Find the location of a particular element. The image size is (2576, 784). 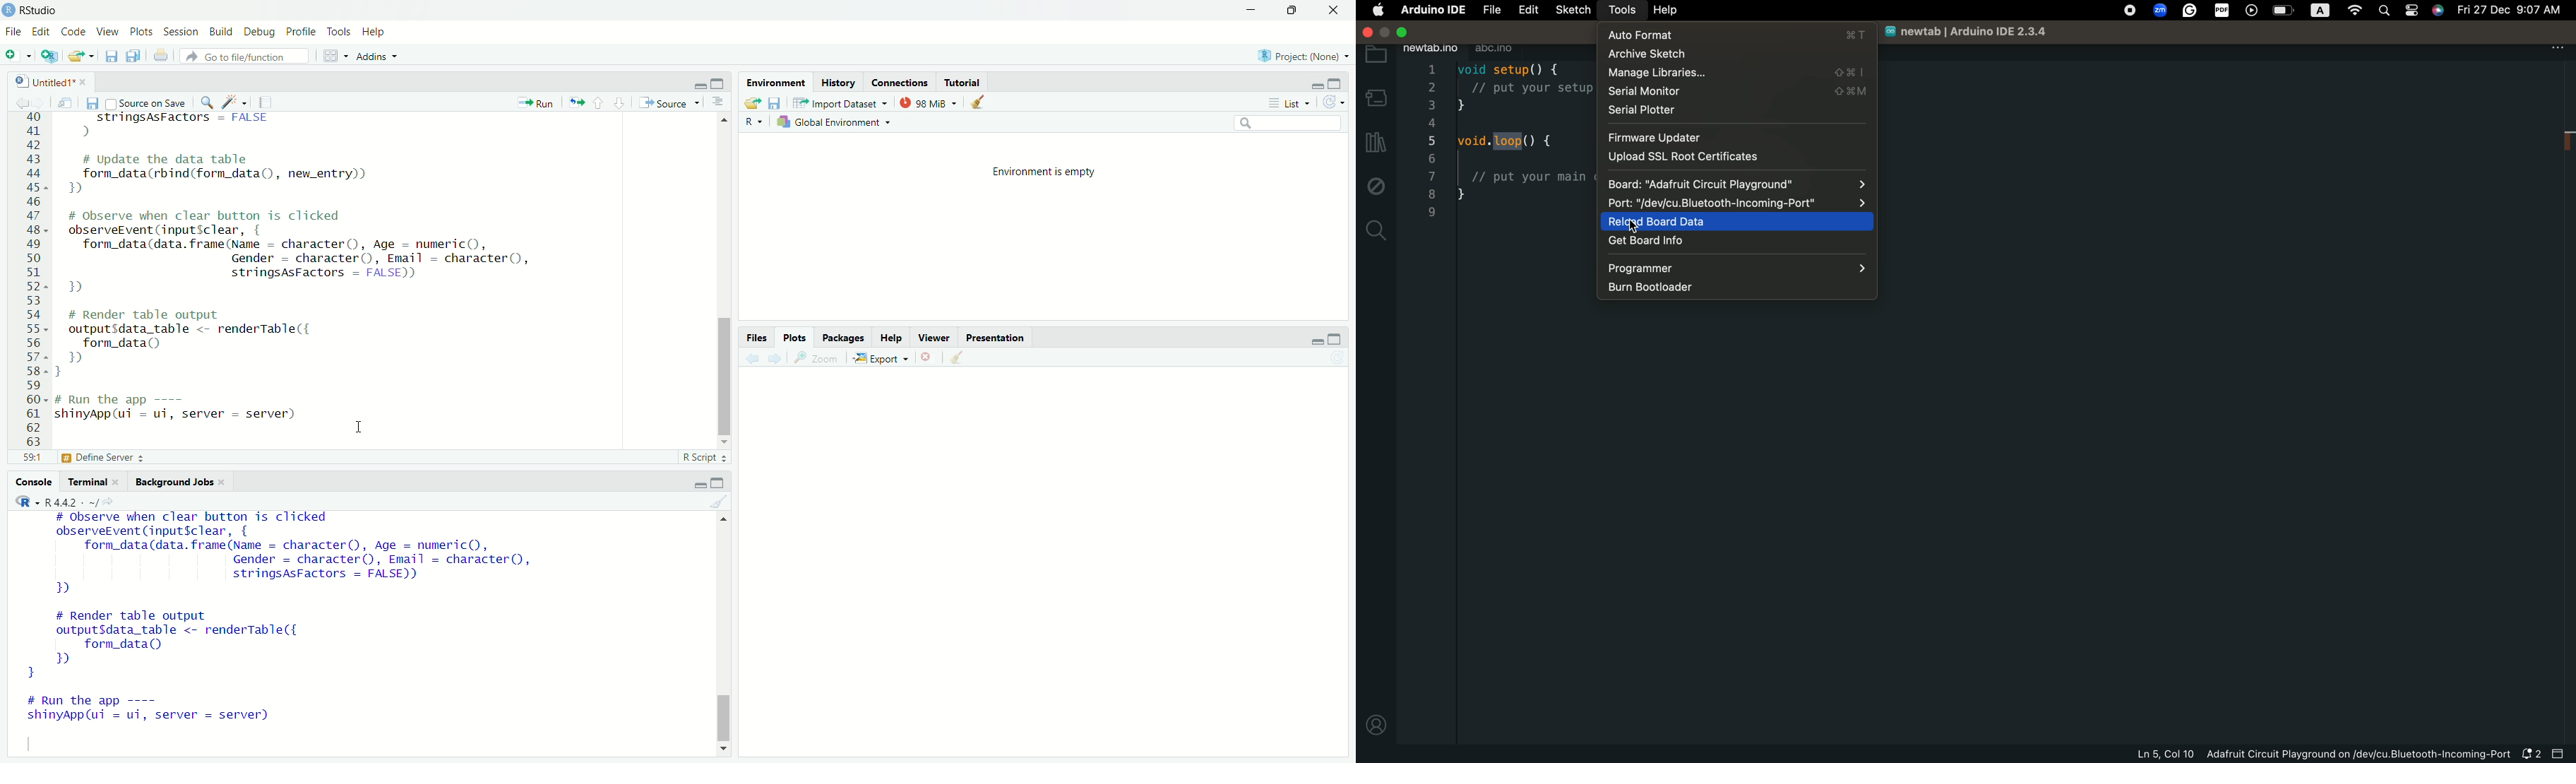

code to render table output is located at coordinates (195, 644).